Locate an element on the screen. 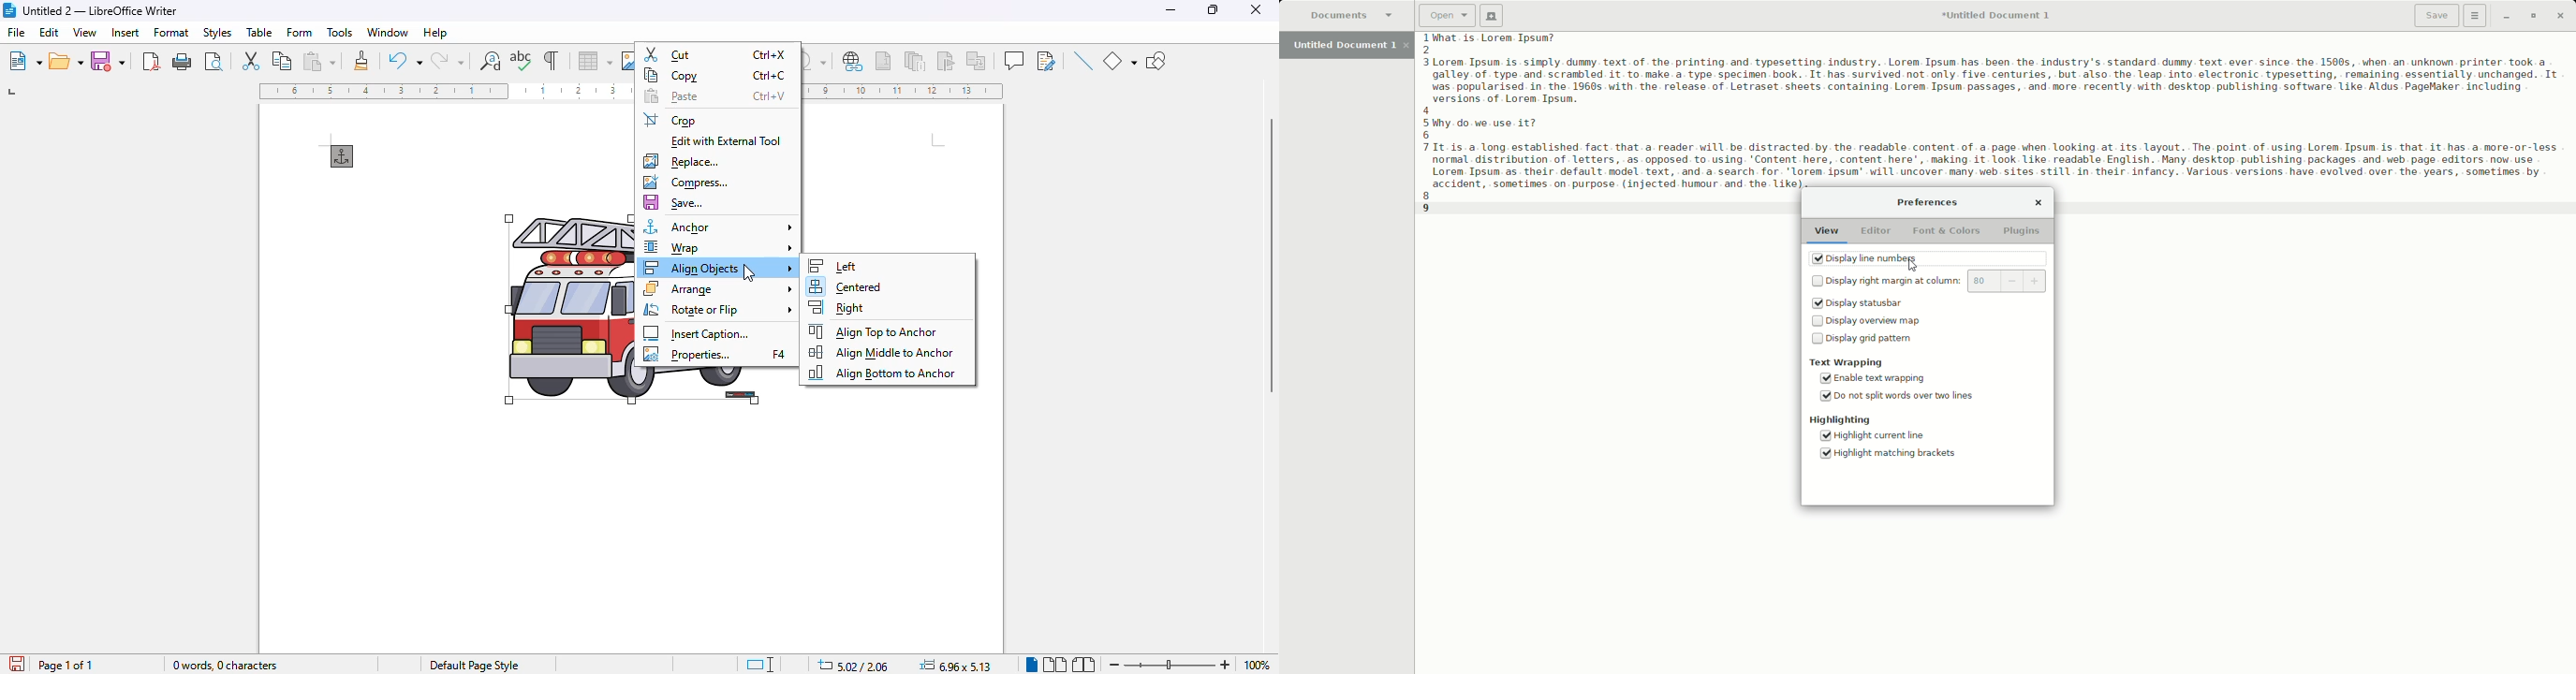 Image resolution: width=2576 pixels, height=700 pixels. edit is located at coordinates (51, 32).